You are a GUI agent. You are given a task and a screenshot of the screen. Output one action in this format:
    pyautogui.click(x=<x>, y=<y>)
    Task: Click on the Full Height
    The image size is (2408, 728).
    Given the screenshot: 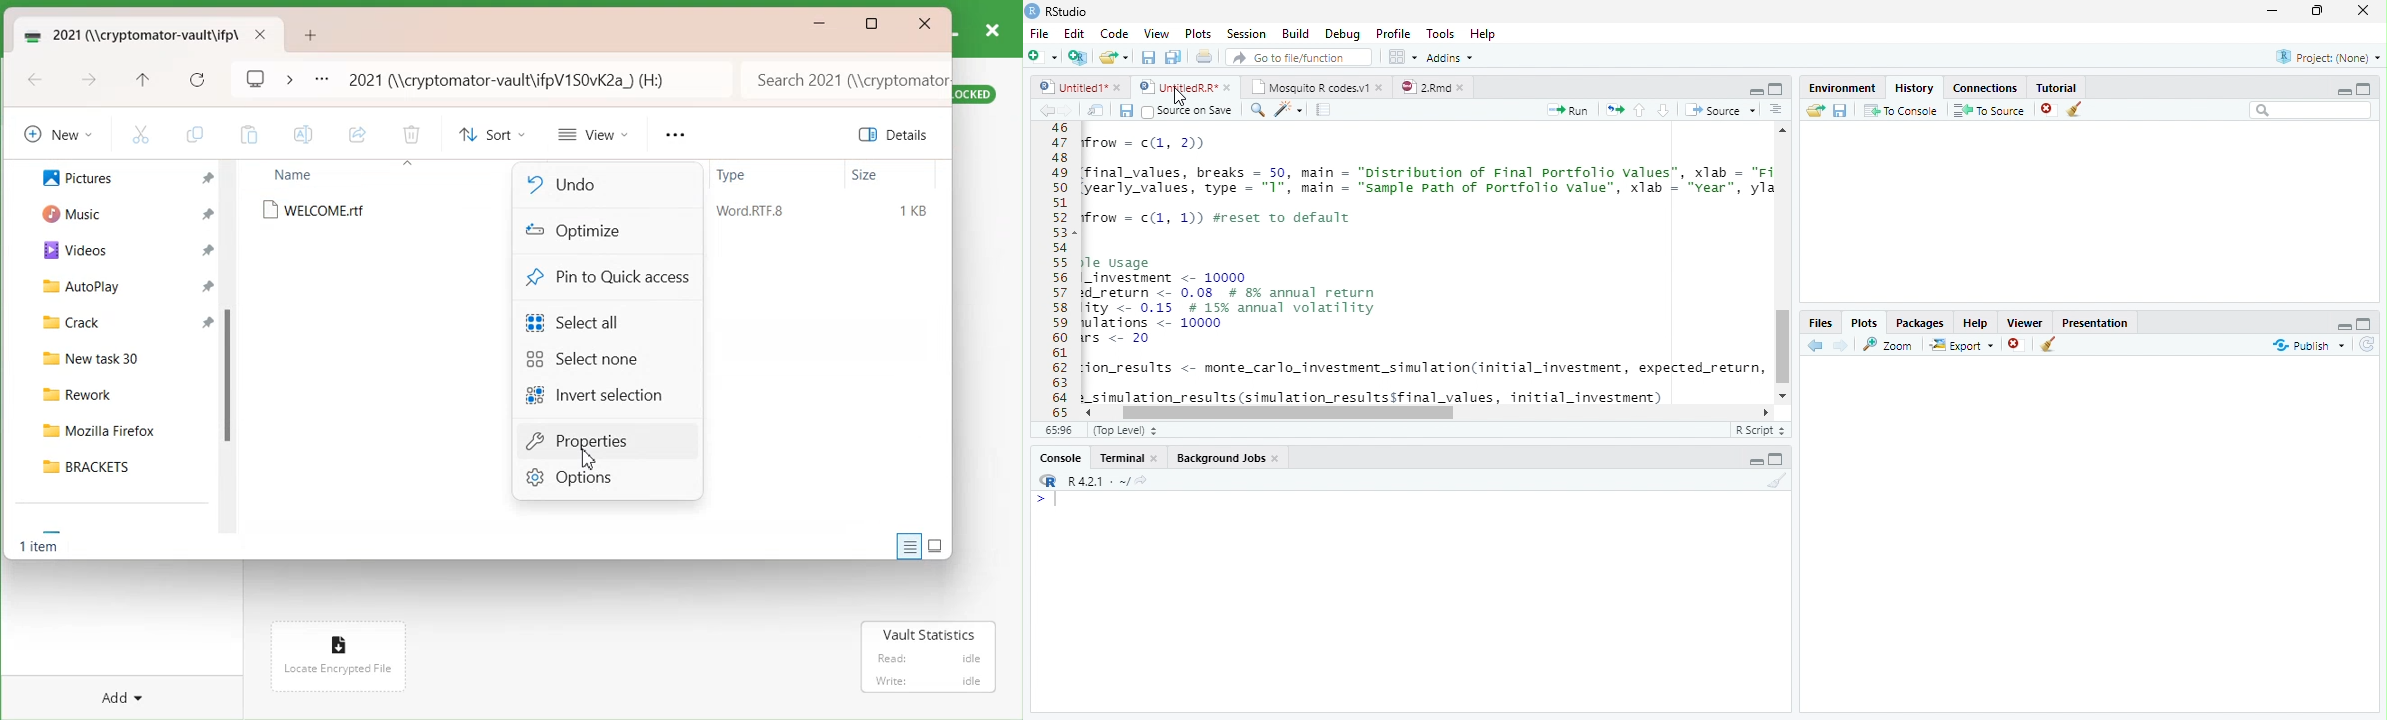 What is the action you would take?
    pyautogui.click(x=2366, y=322)
    